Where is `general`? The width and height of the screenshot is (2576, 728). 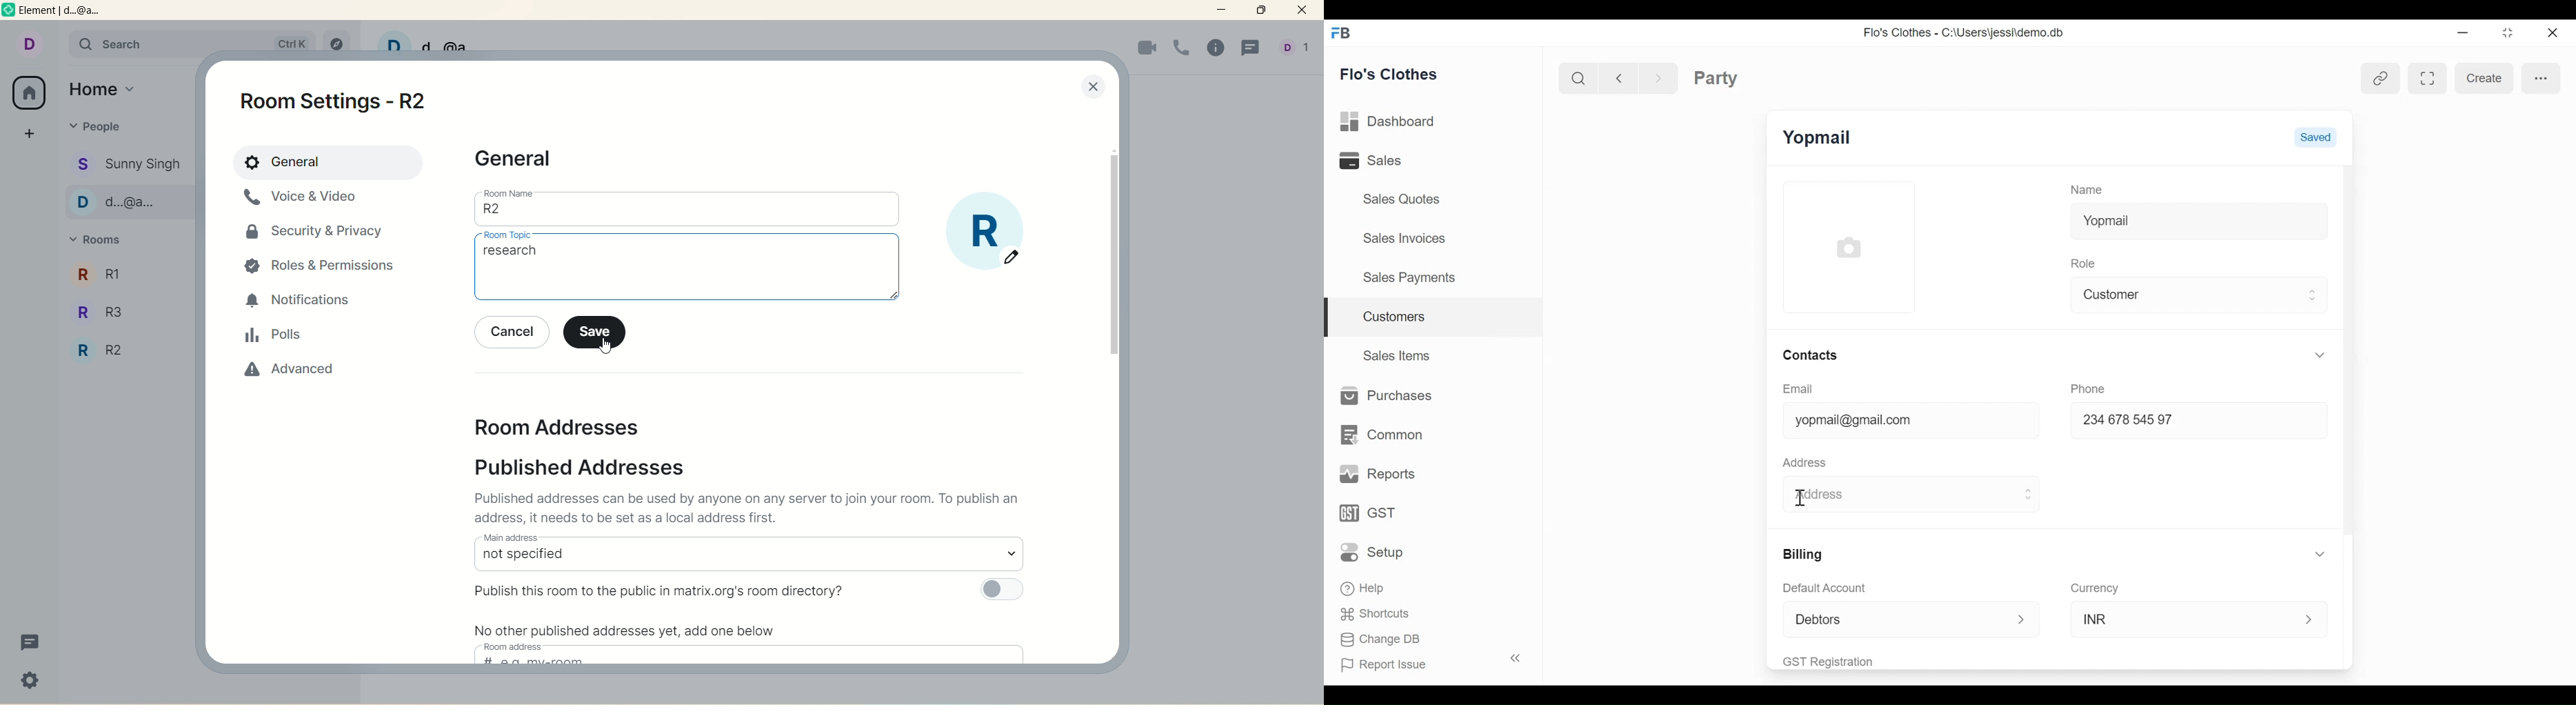 general is located at coordinates (519, 160).